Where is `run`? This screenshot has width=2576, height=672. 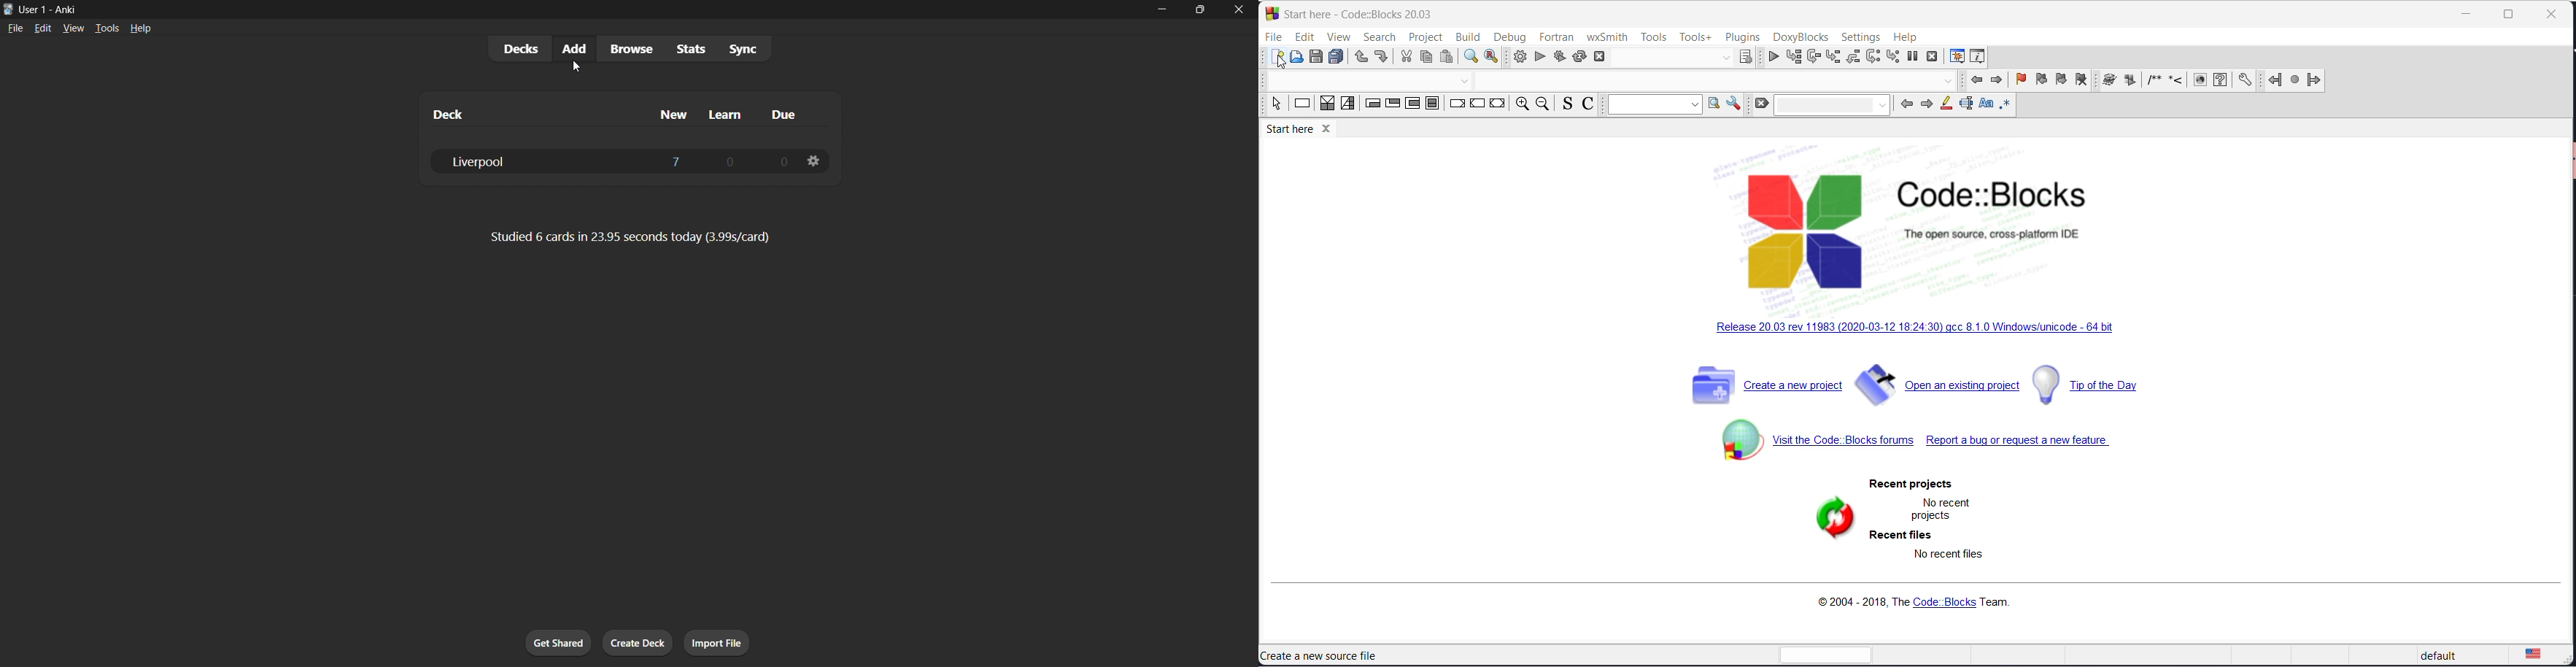
run is located at coordinates (1537, 56).